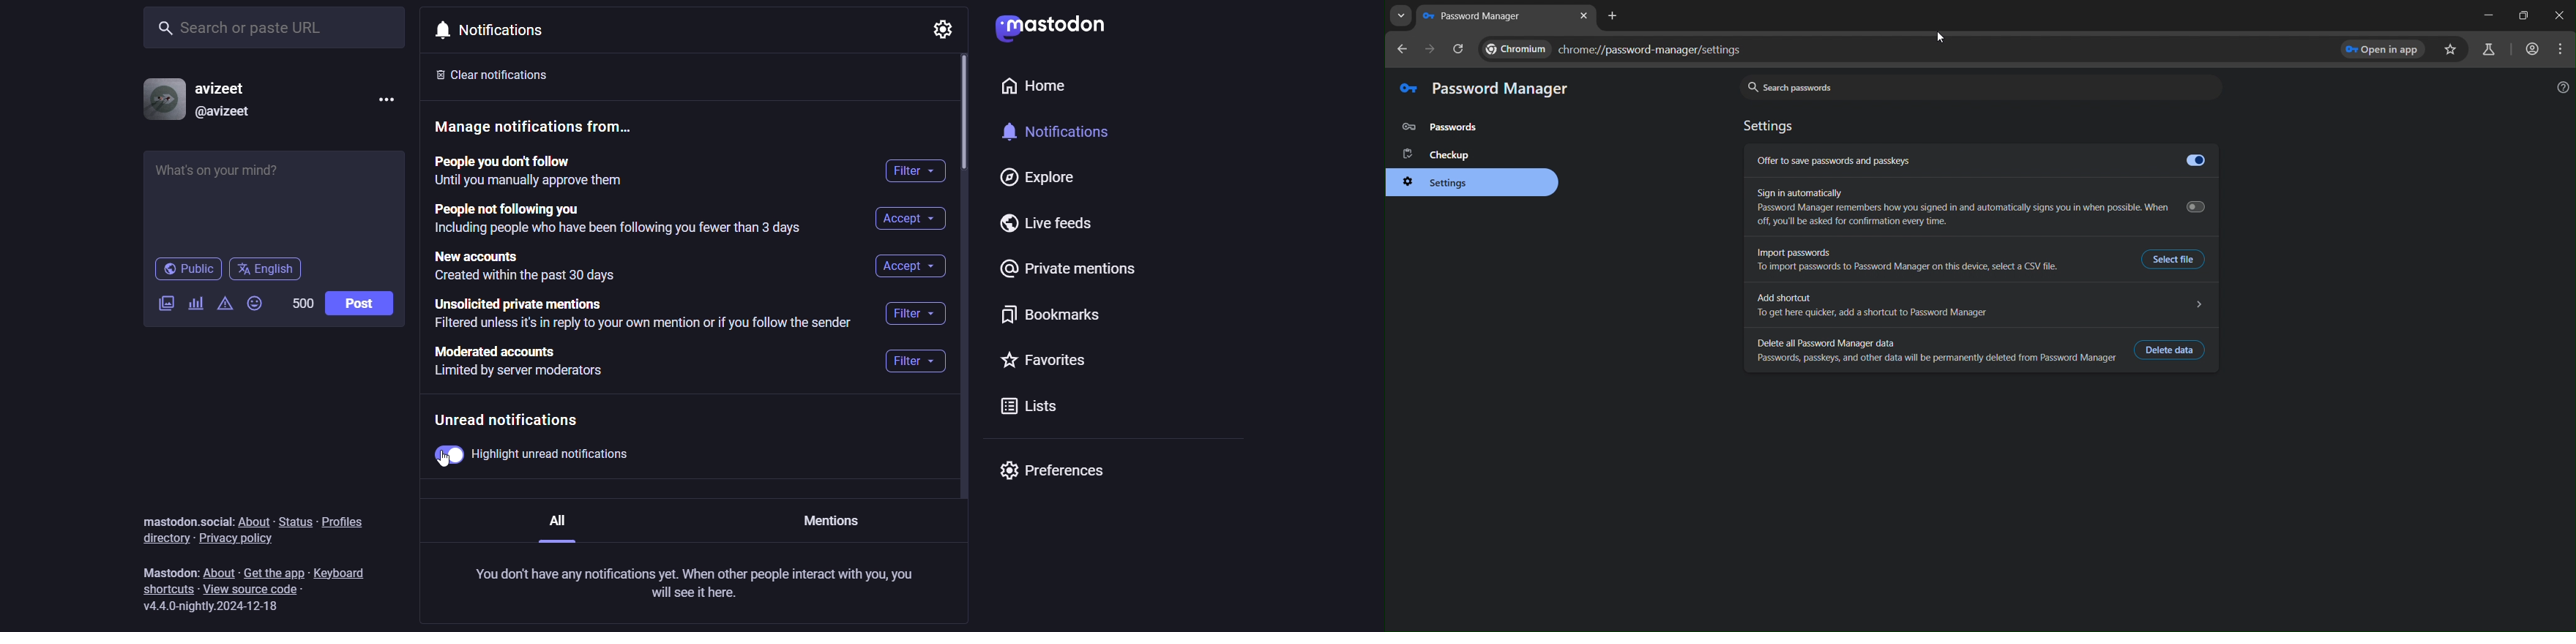 This screenshot has width=2576, height=644. I want to click on get the app, so click(273, 571).